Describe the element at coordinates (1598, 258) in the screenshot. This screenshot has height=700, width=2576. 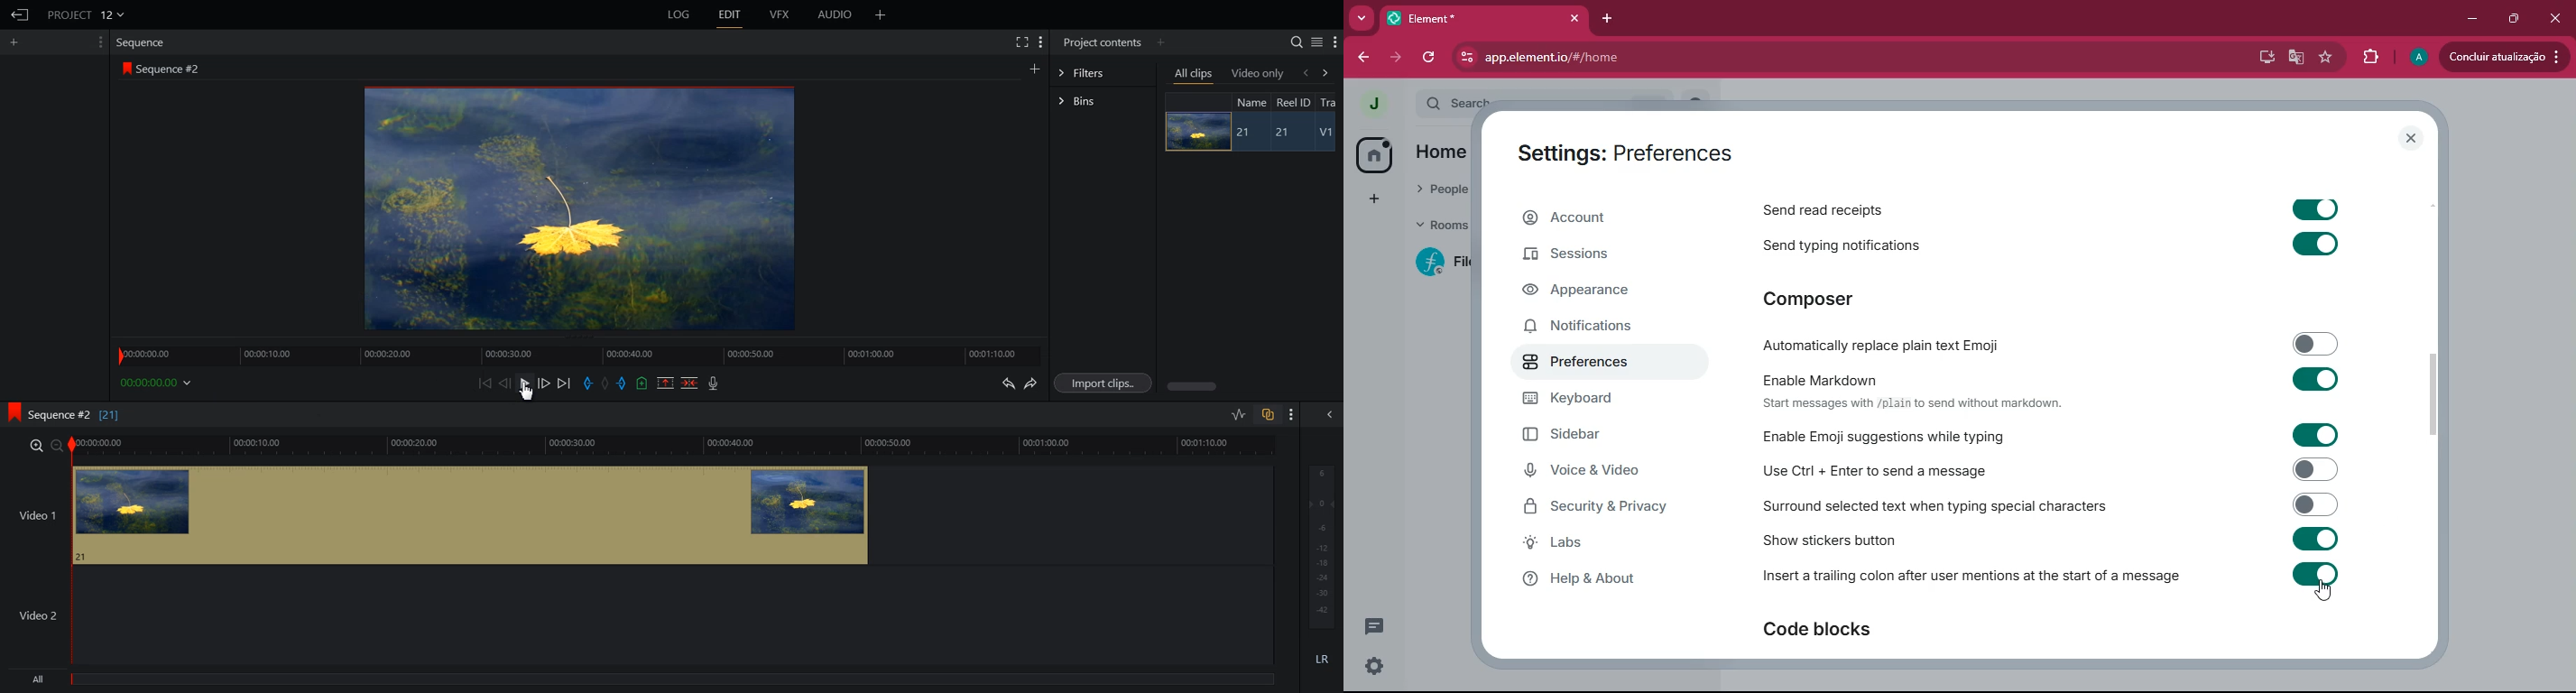
I see `sessions` at that location.